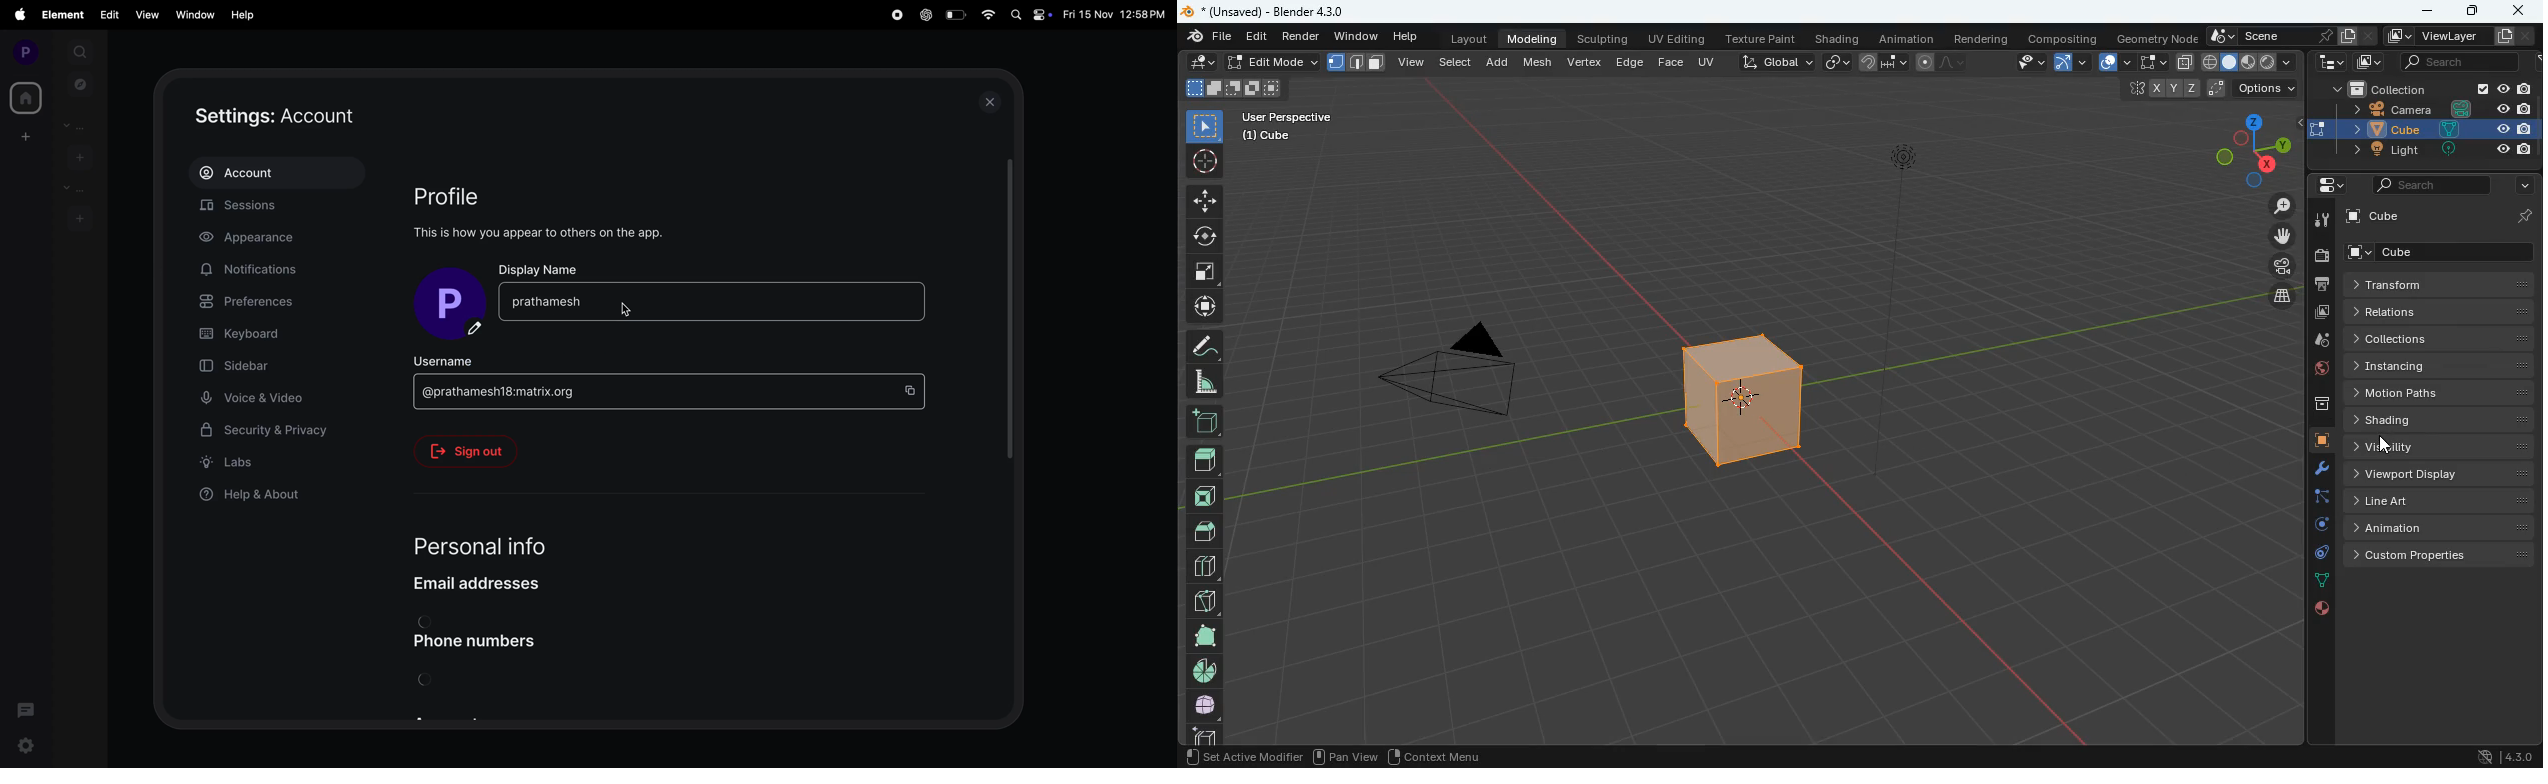 The image size is (2548, 784). Describe the element at coordinates (458, 360) in the screenshot. I see `username` at that location.